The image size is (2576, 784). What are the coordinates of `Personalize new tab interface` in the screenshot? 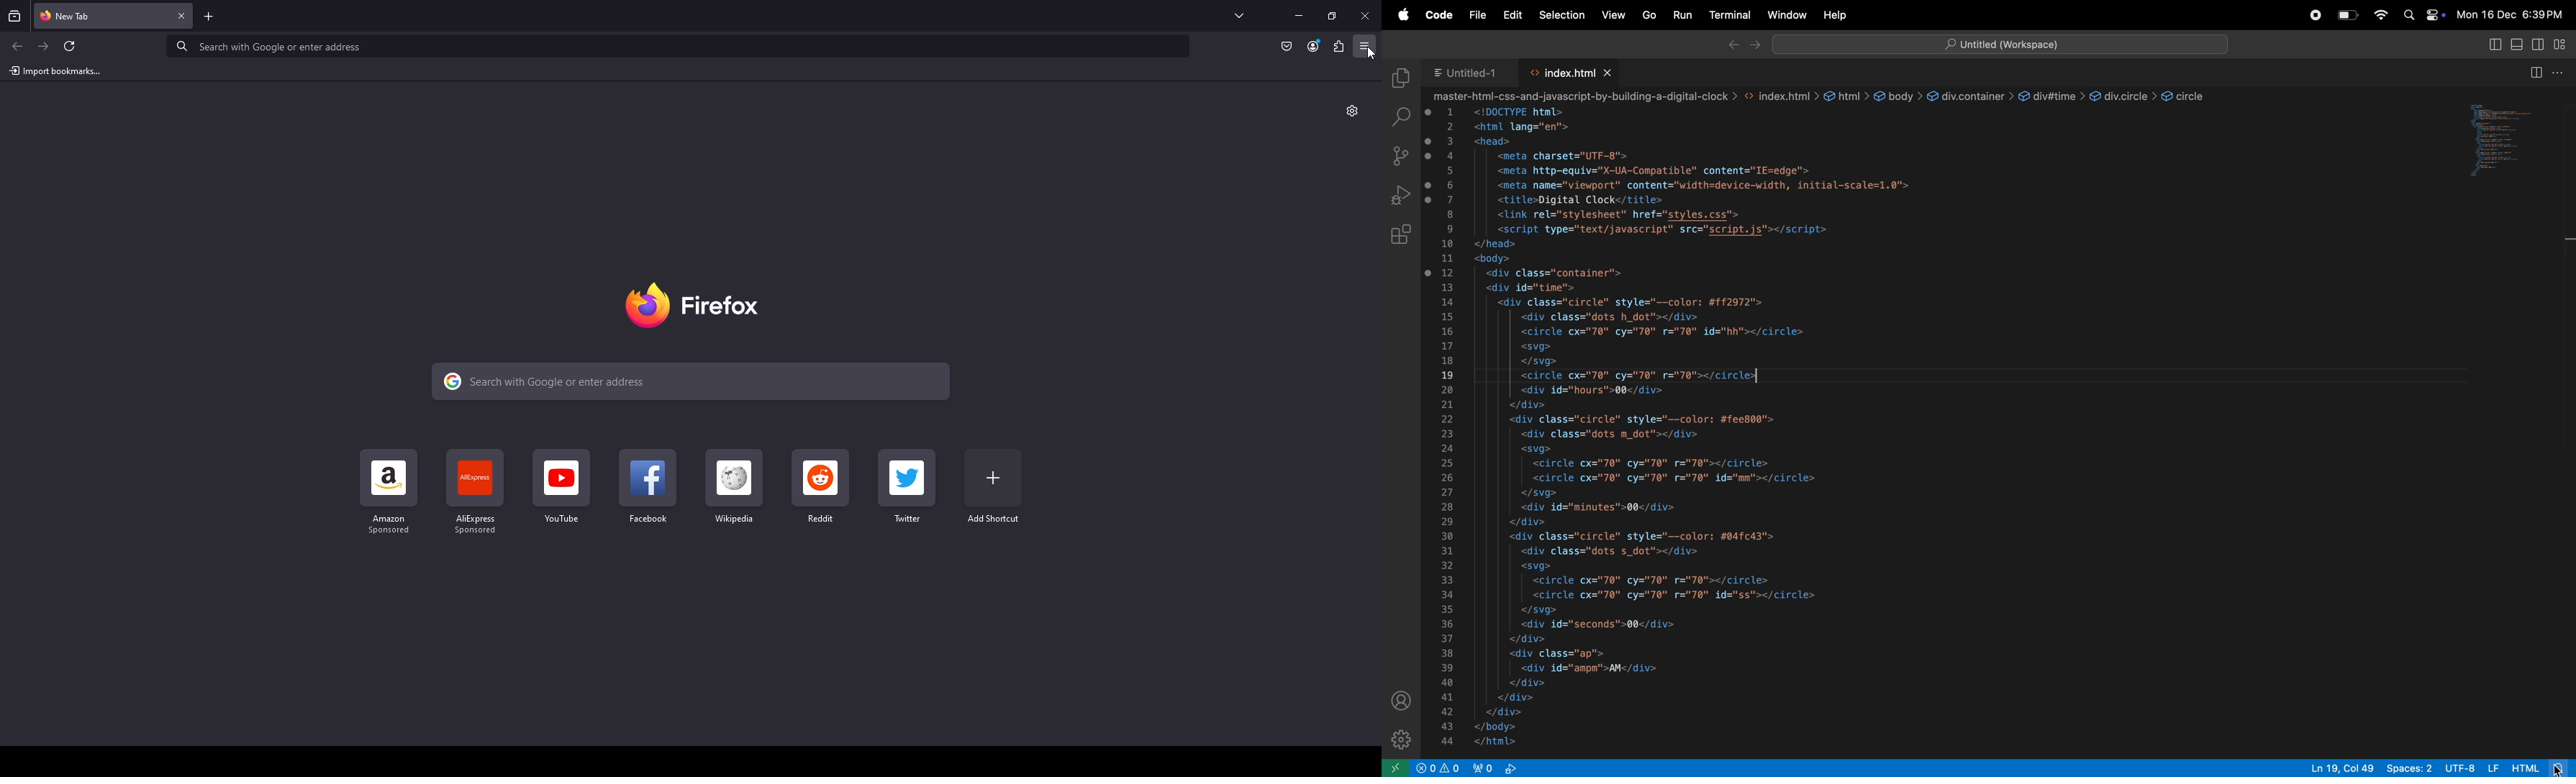 It's located at (1353, 111).